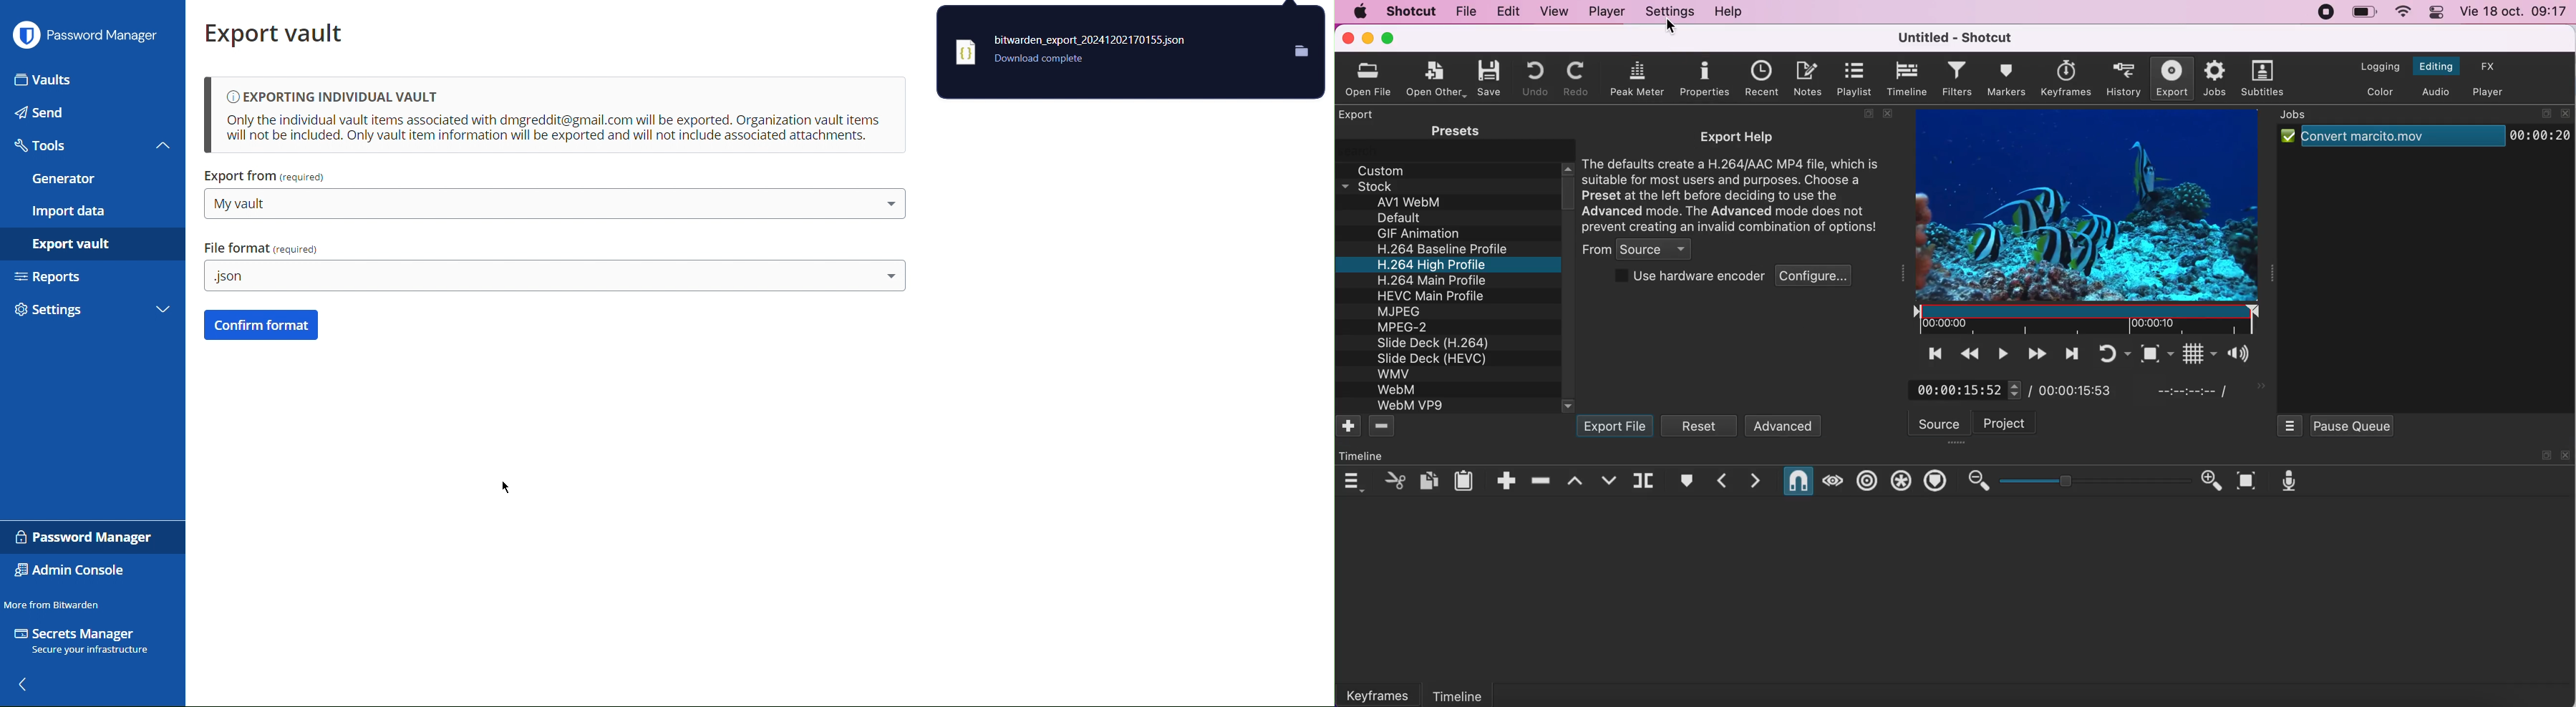 The width and height of the screenshot is (2576, 728). Describe the element at coordinates (2288, 481) in the screenshot. I see `record audio` at that location.